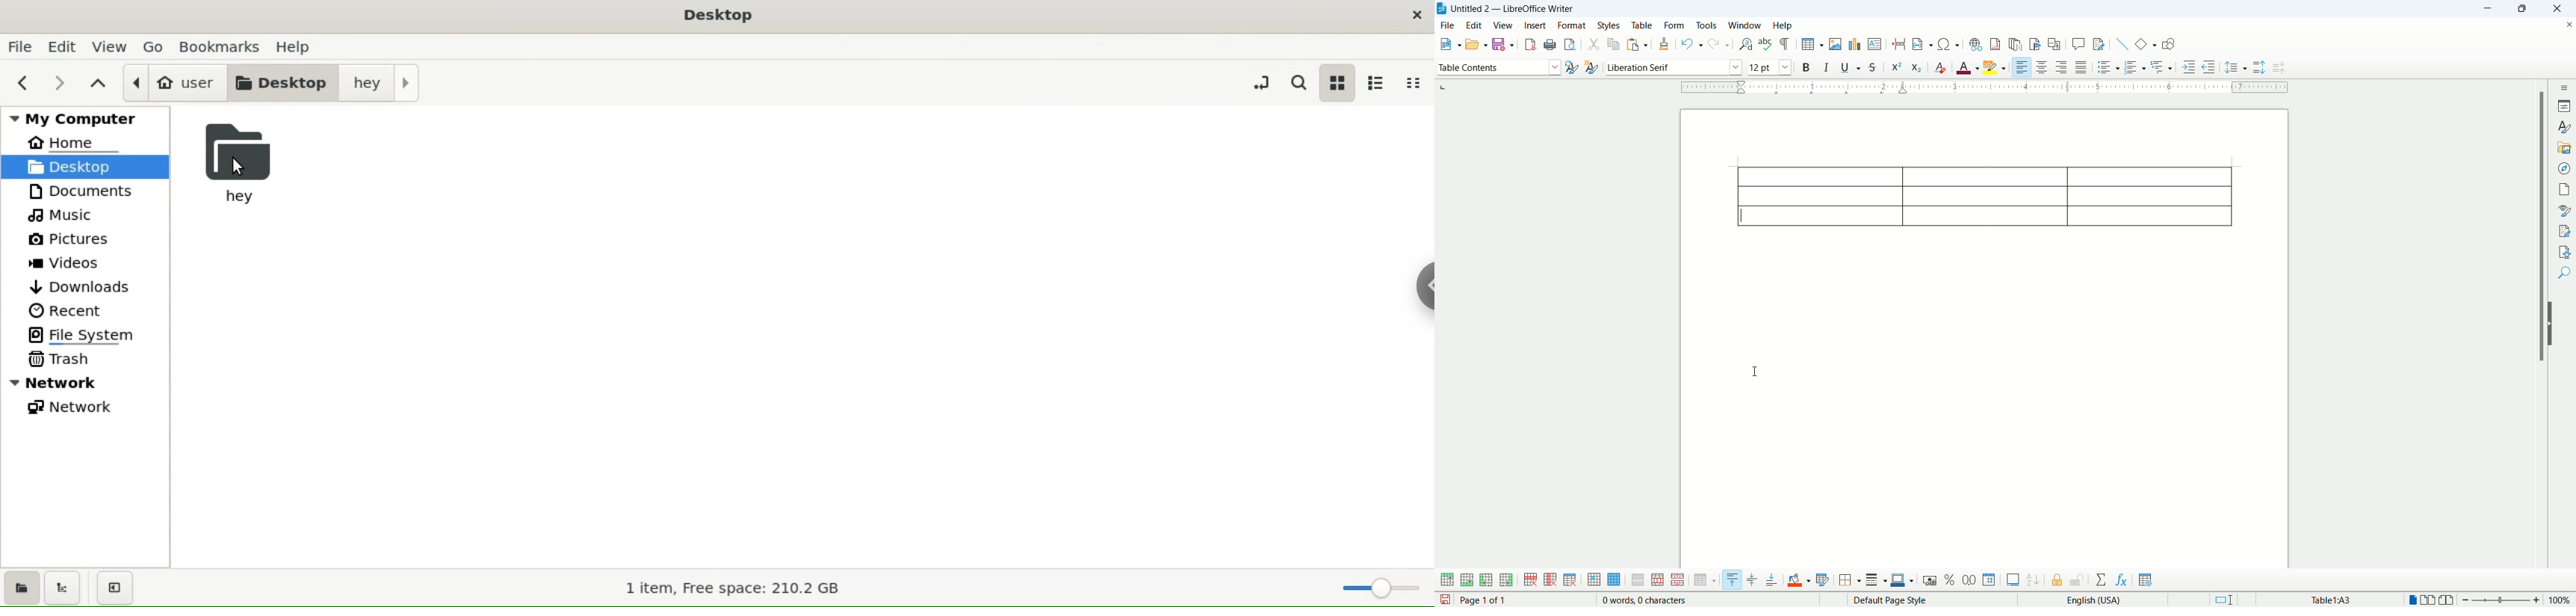 This screenshot has height=616, width=2576. I want to click on clone formatting, so click(1662, 44).